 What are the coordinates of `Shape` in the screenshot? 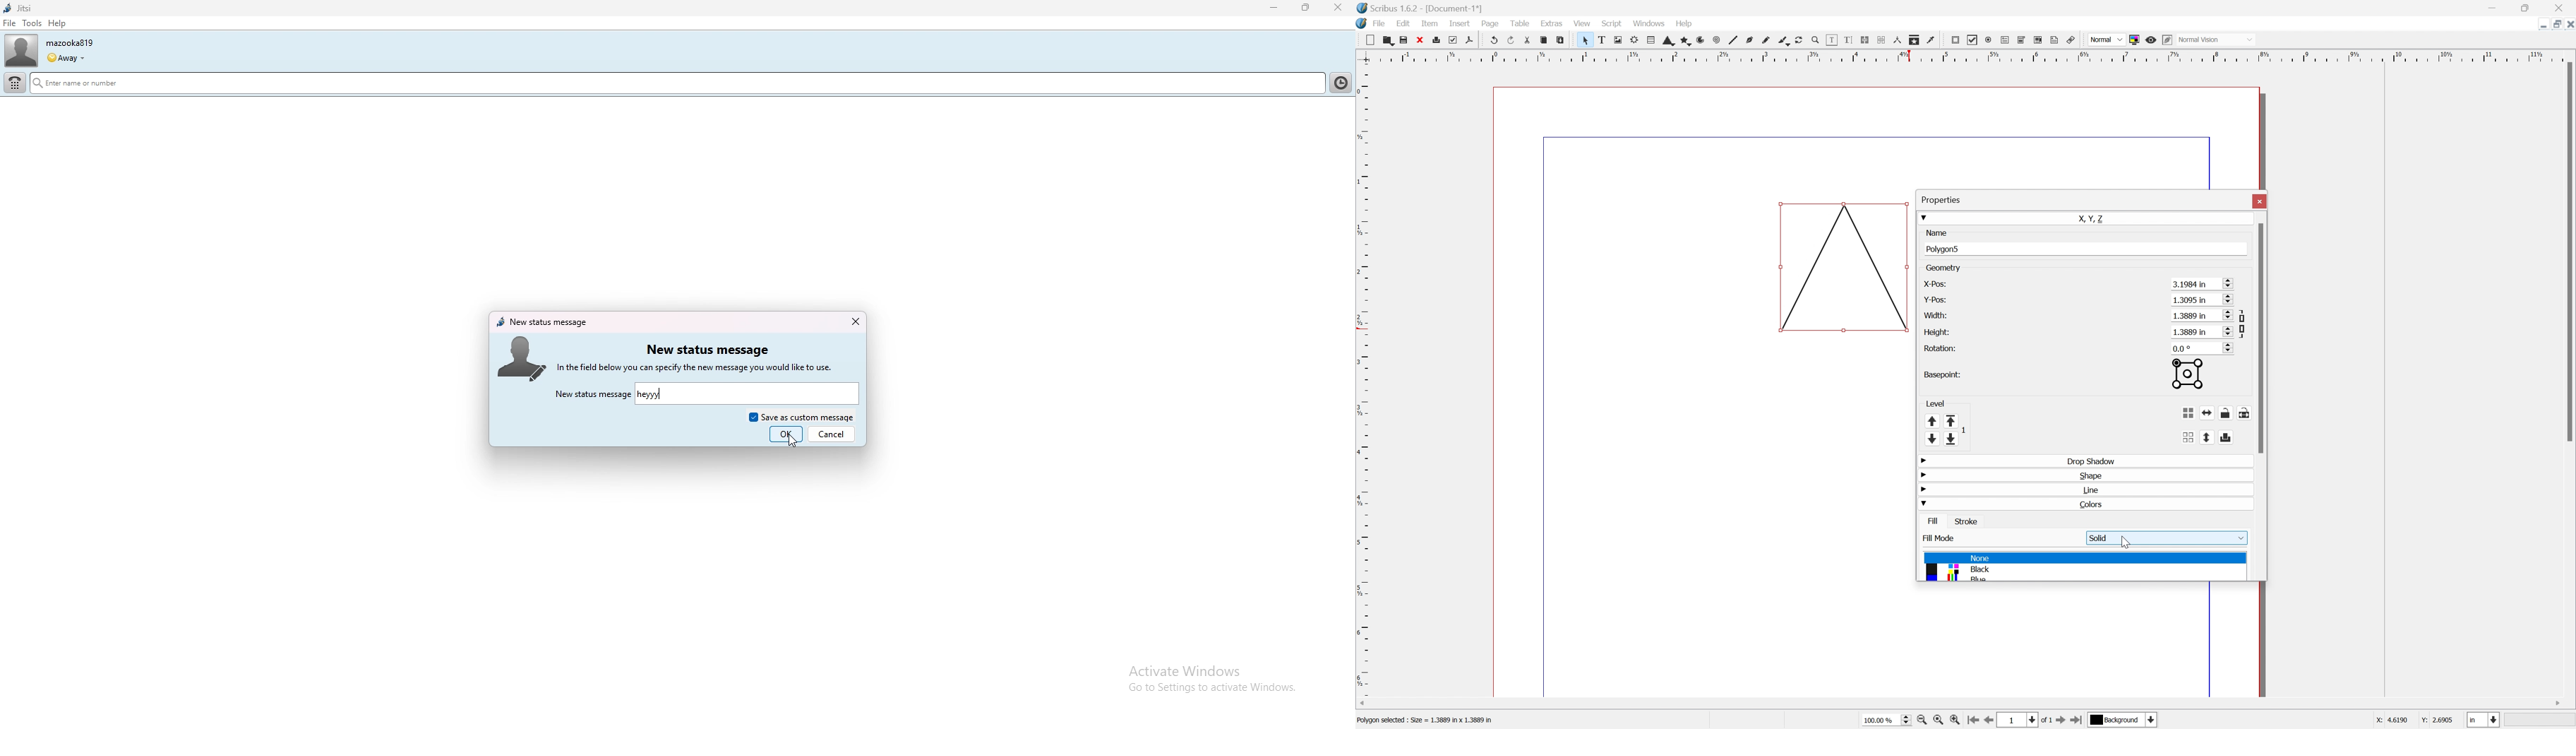 It's located at (1664, 42).